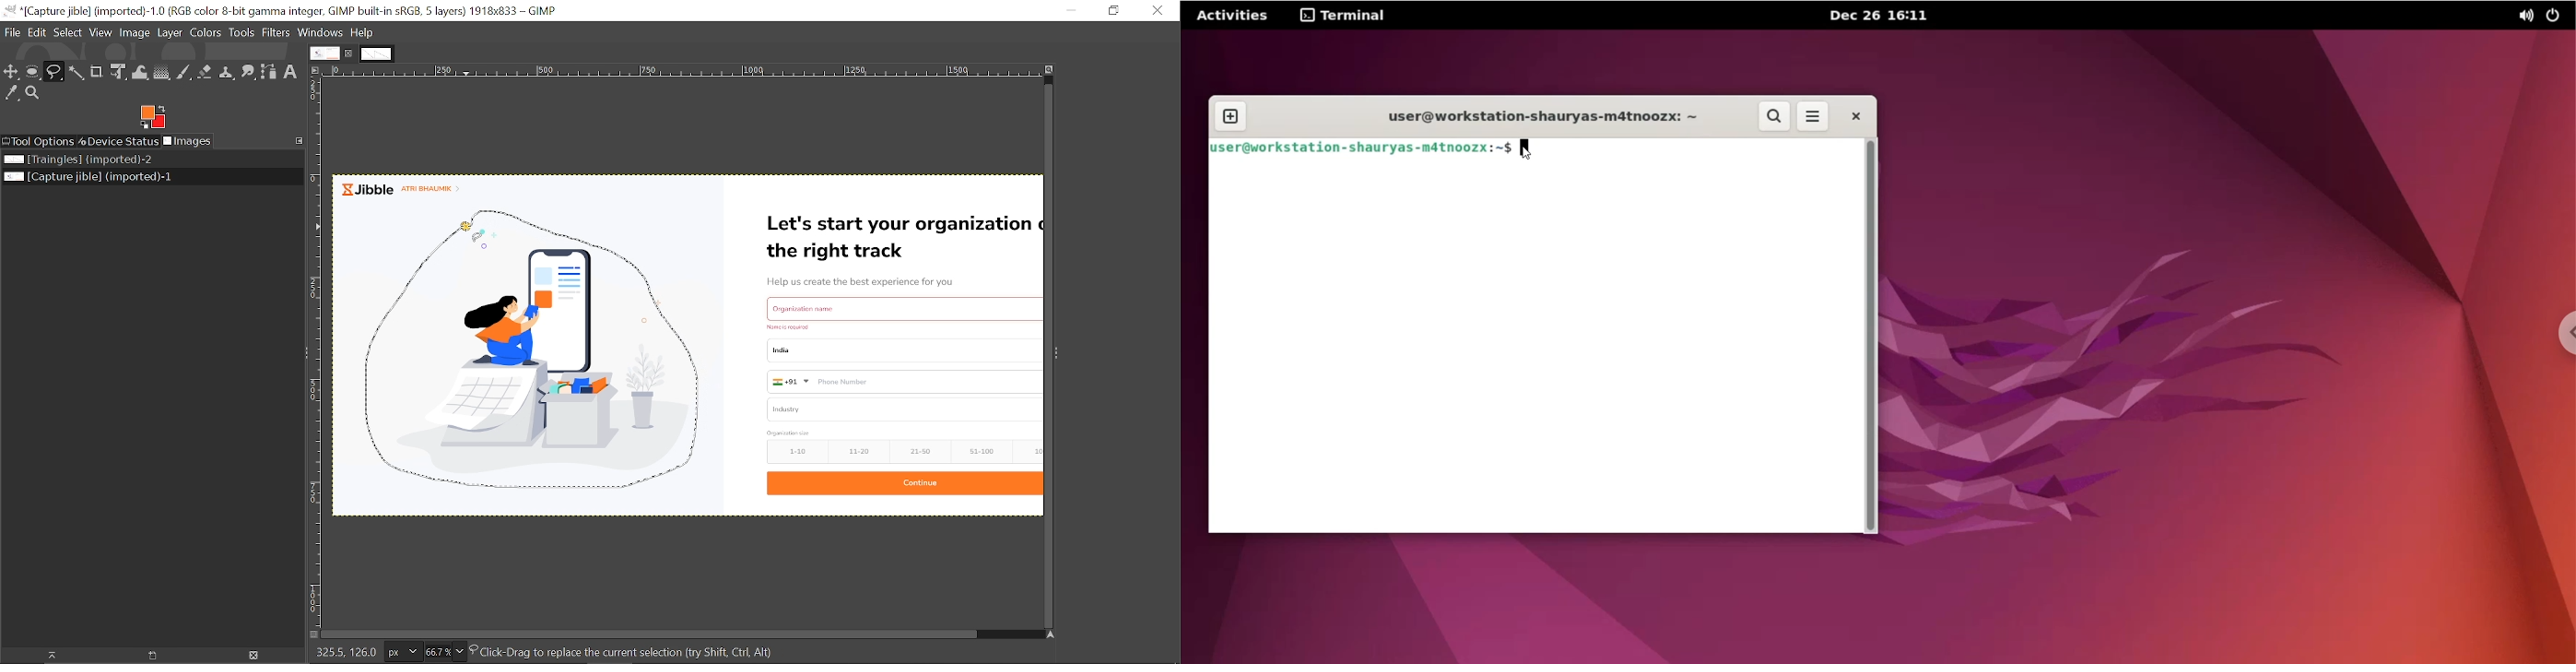 The image size is (2576, 672). I want to click on text tool, so click(291, 72).